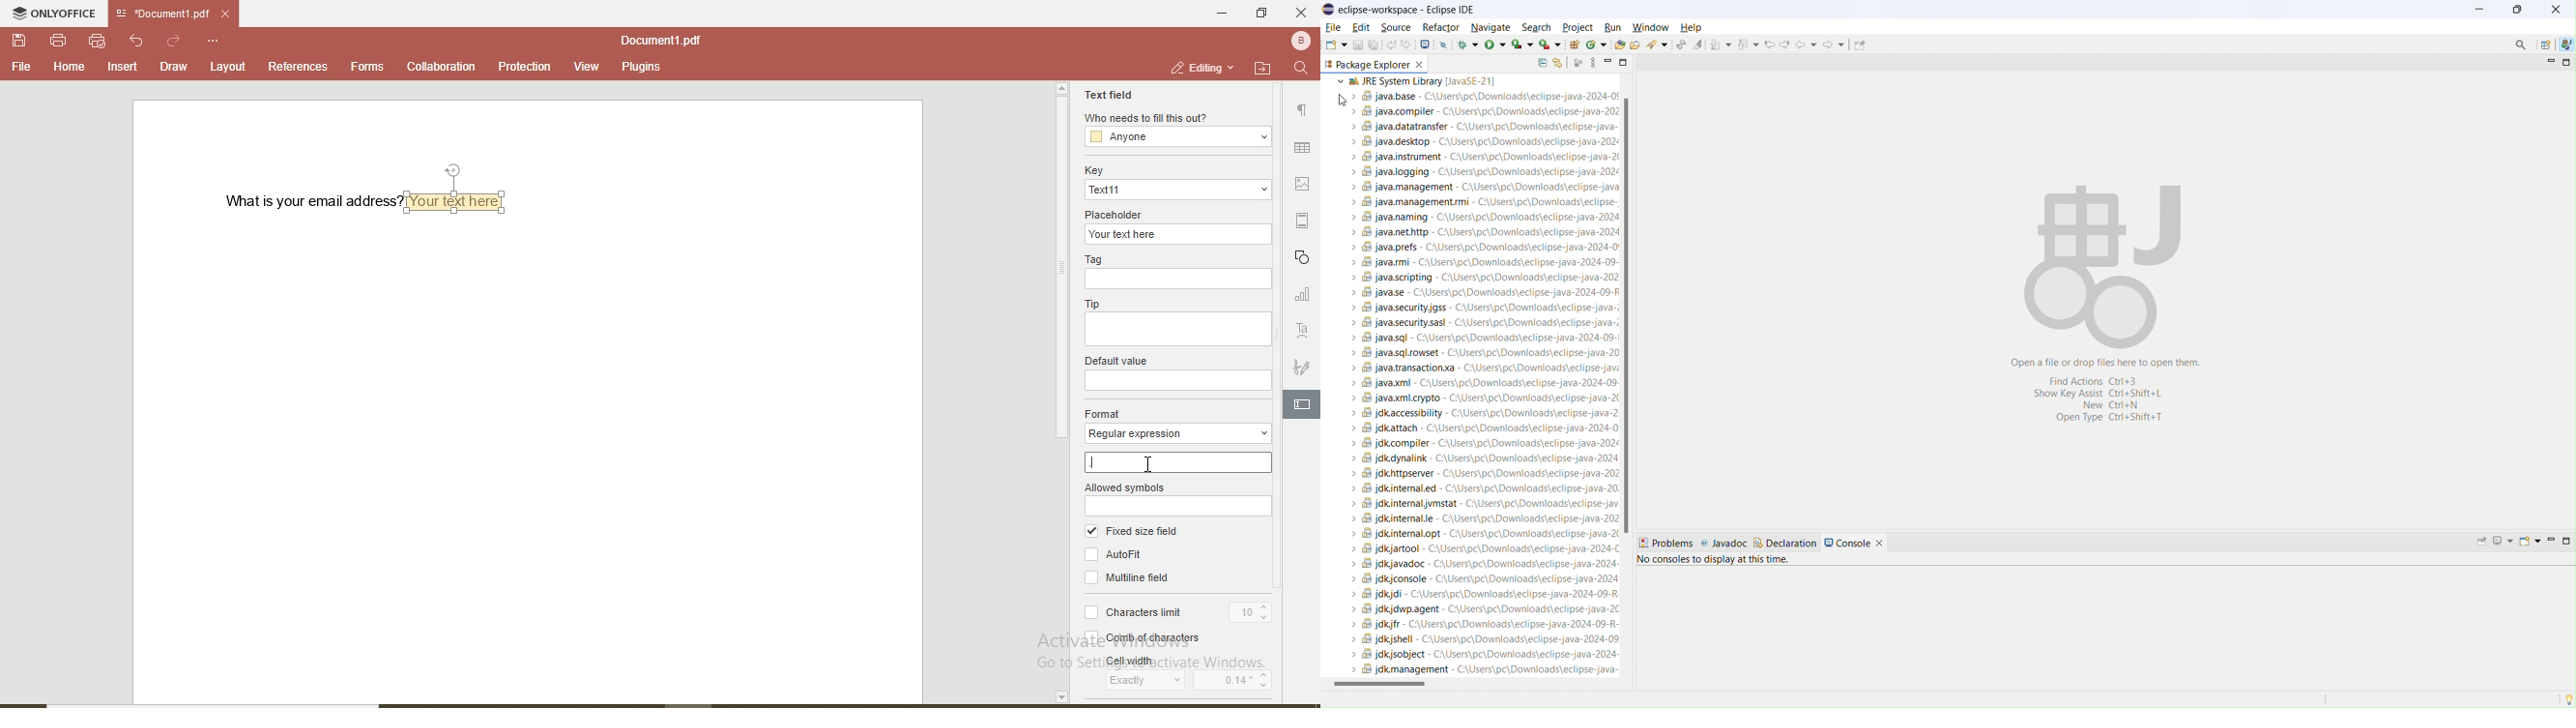  Describe the element at coordinates (1425, 44) in the screenshot. I see `open console` at that location.